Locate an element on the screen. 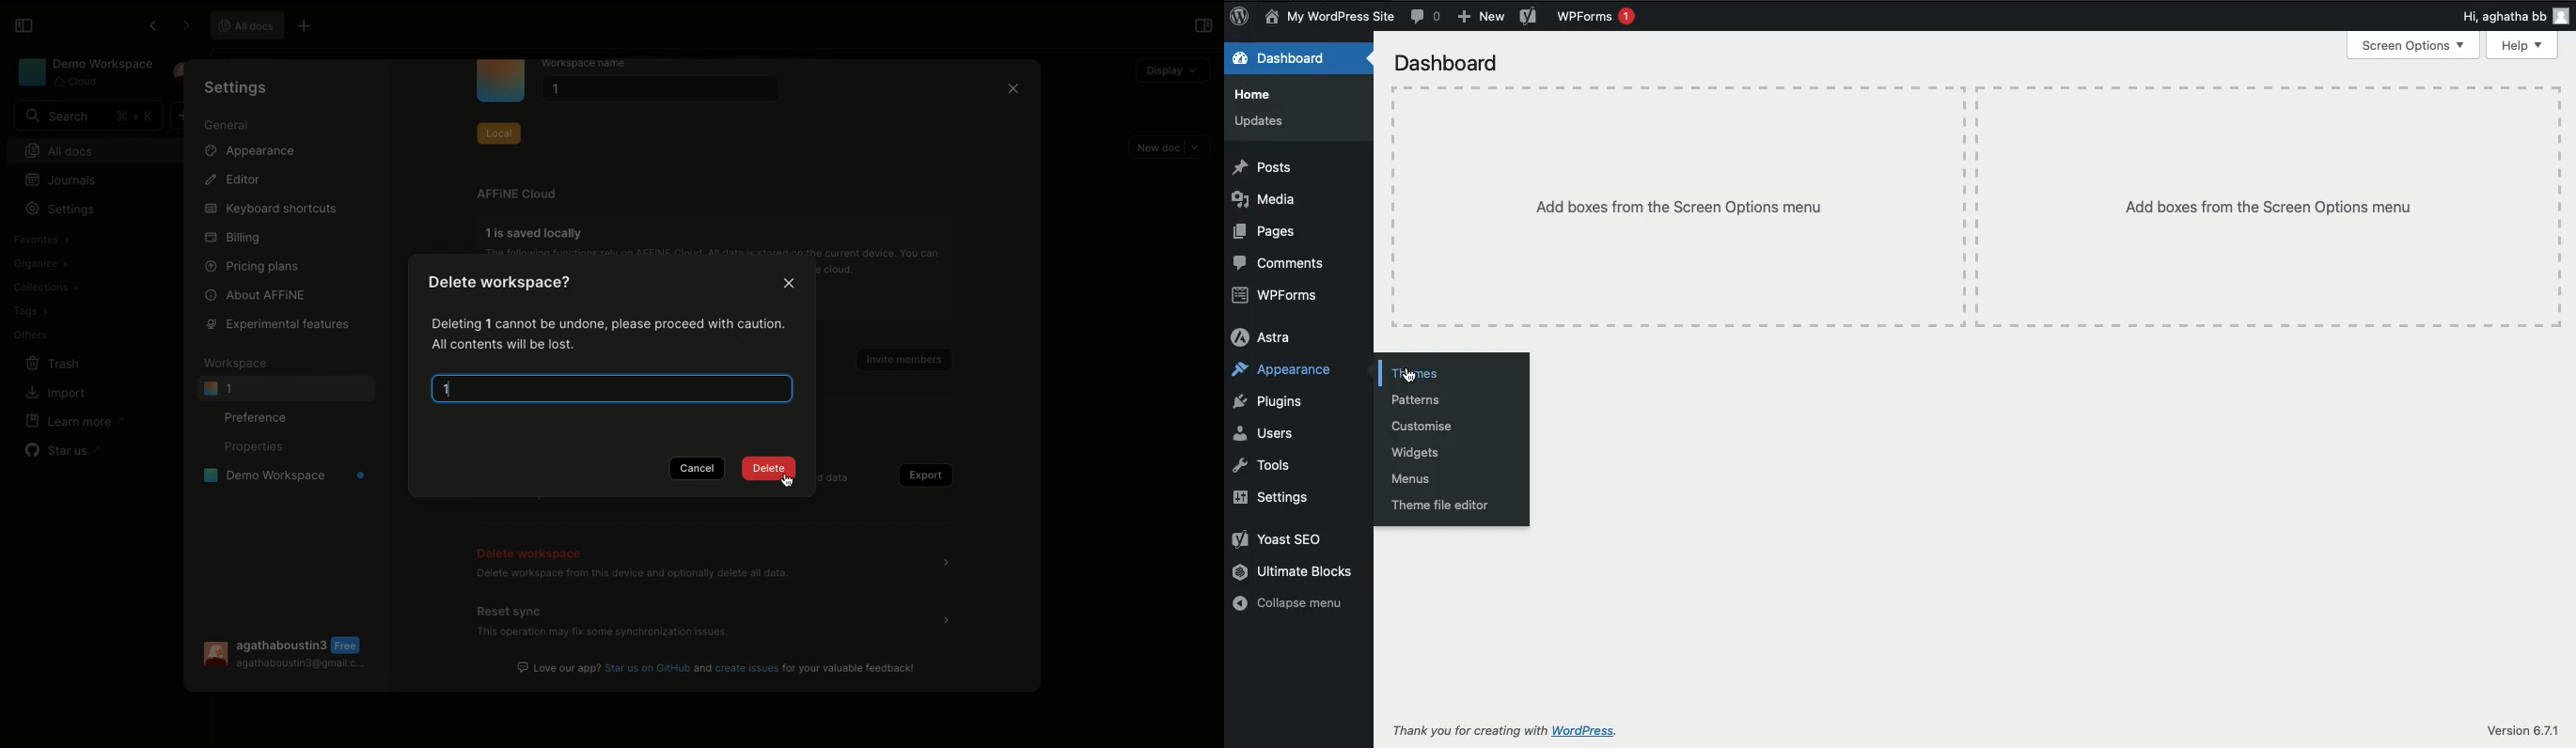 This screenshot has width=2576, height=756. 1 is saved locally is located at coordinates (537, 232).